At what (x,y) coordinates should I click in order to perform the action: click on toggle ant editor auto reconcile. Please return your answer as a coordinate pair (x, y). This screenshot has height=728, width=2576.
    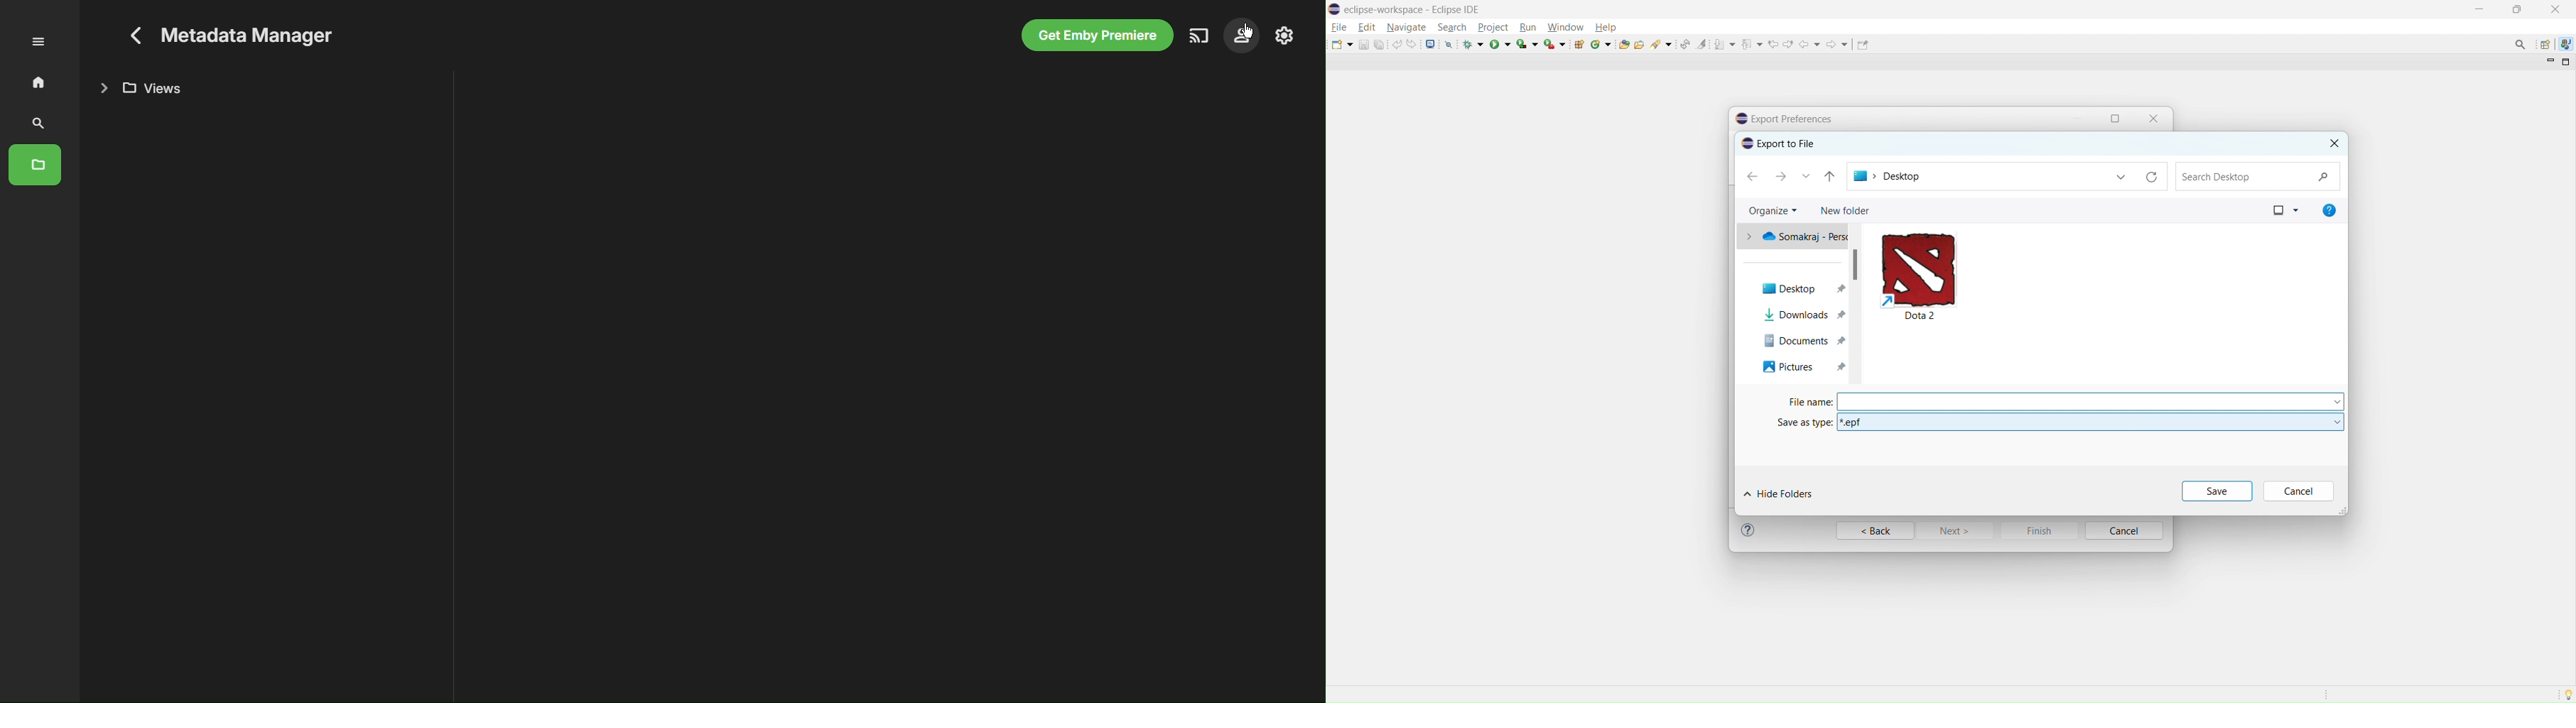
    Looking at the image, I should click on (1684, 44).